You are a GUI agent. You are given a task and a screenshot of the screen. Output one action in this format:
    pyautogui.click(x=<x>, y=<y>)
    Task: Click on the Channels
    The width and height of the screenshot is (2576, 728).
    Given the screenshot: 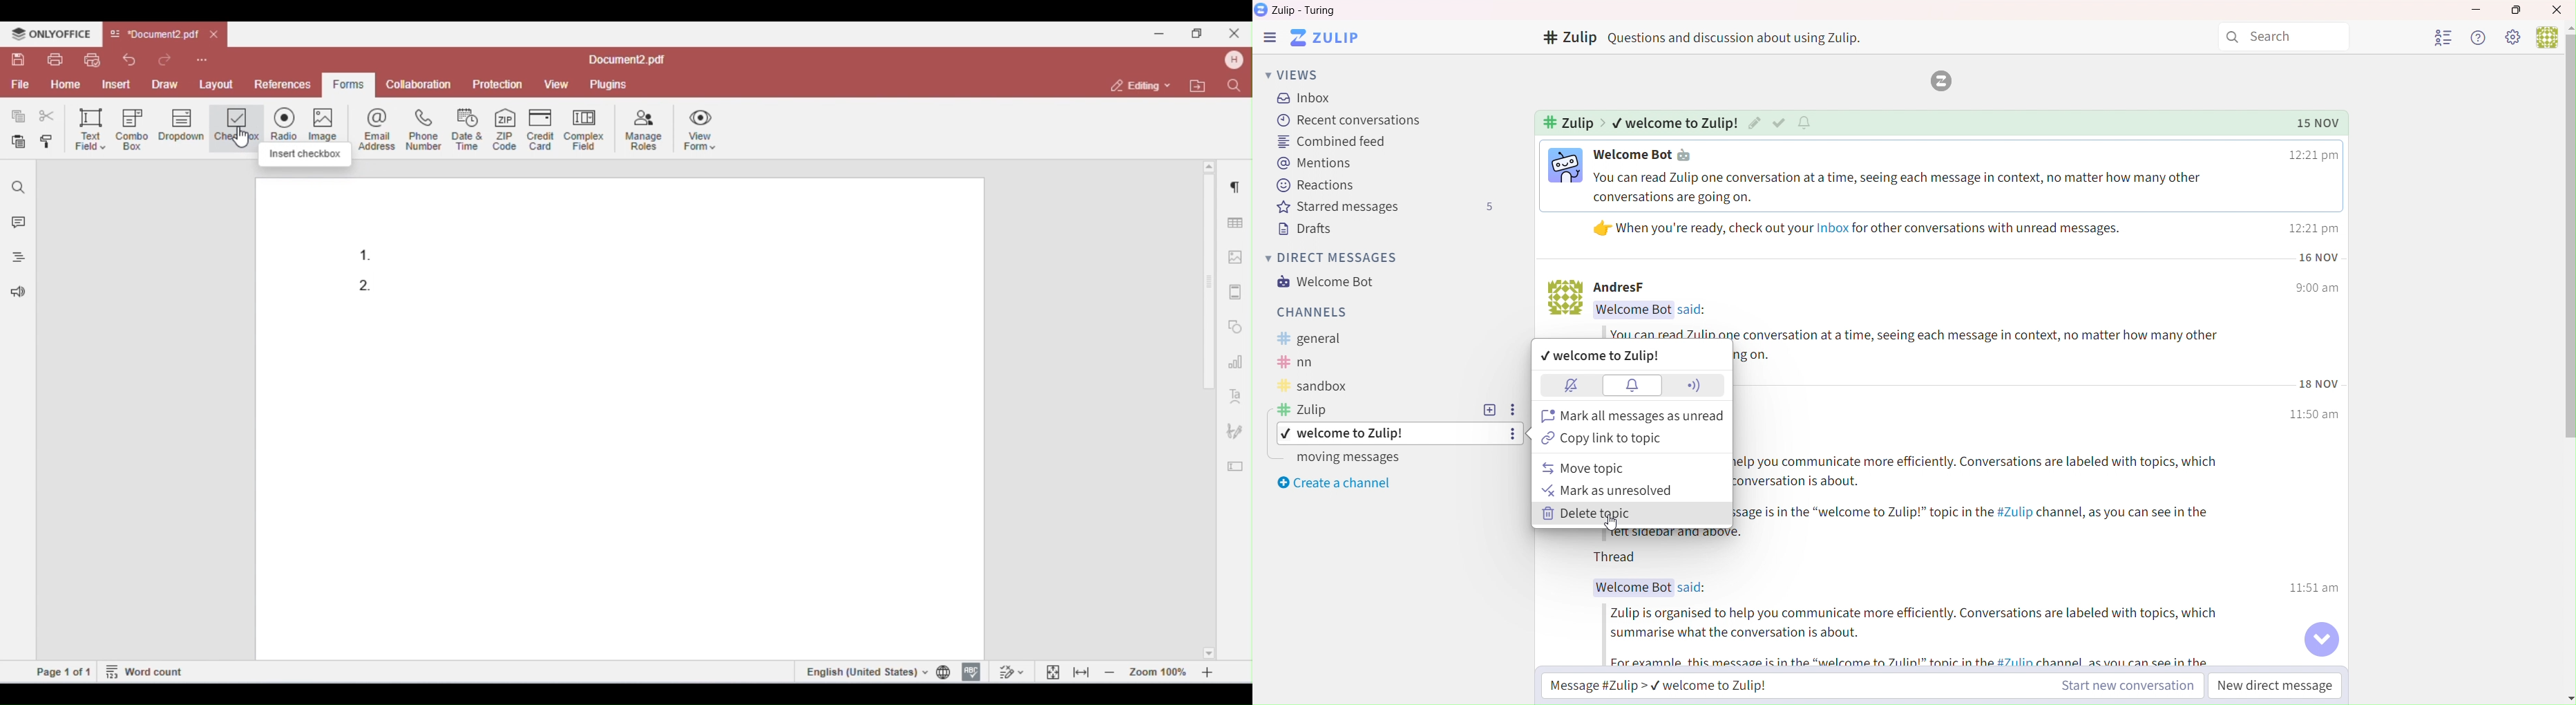 What is the action you would take?
    pyautogui.click(x=1571, y=37)
    